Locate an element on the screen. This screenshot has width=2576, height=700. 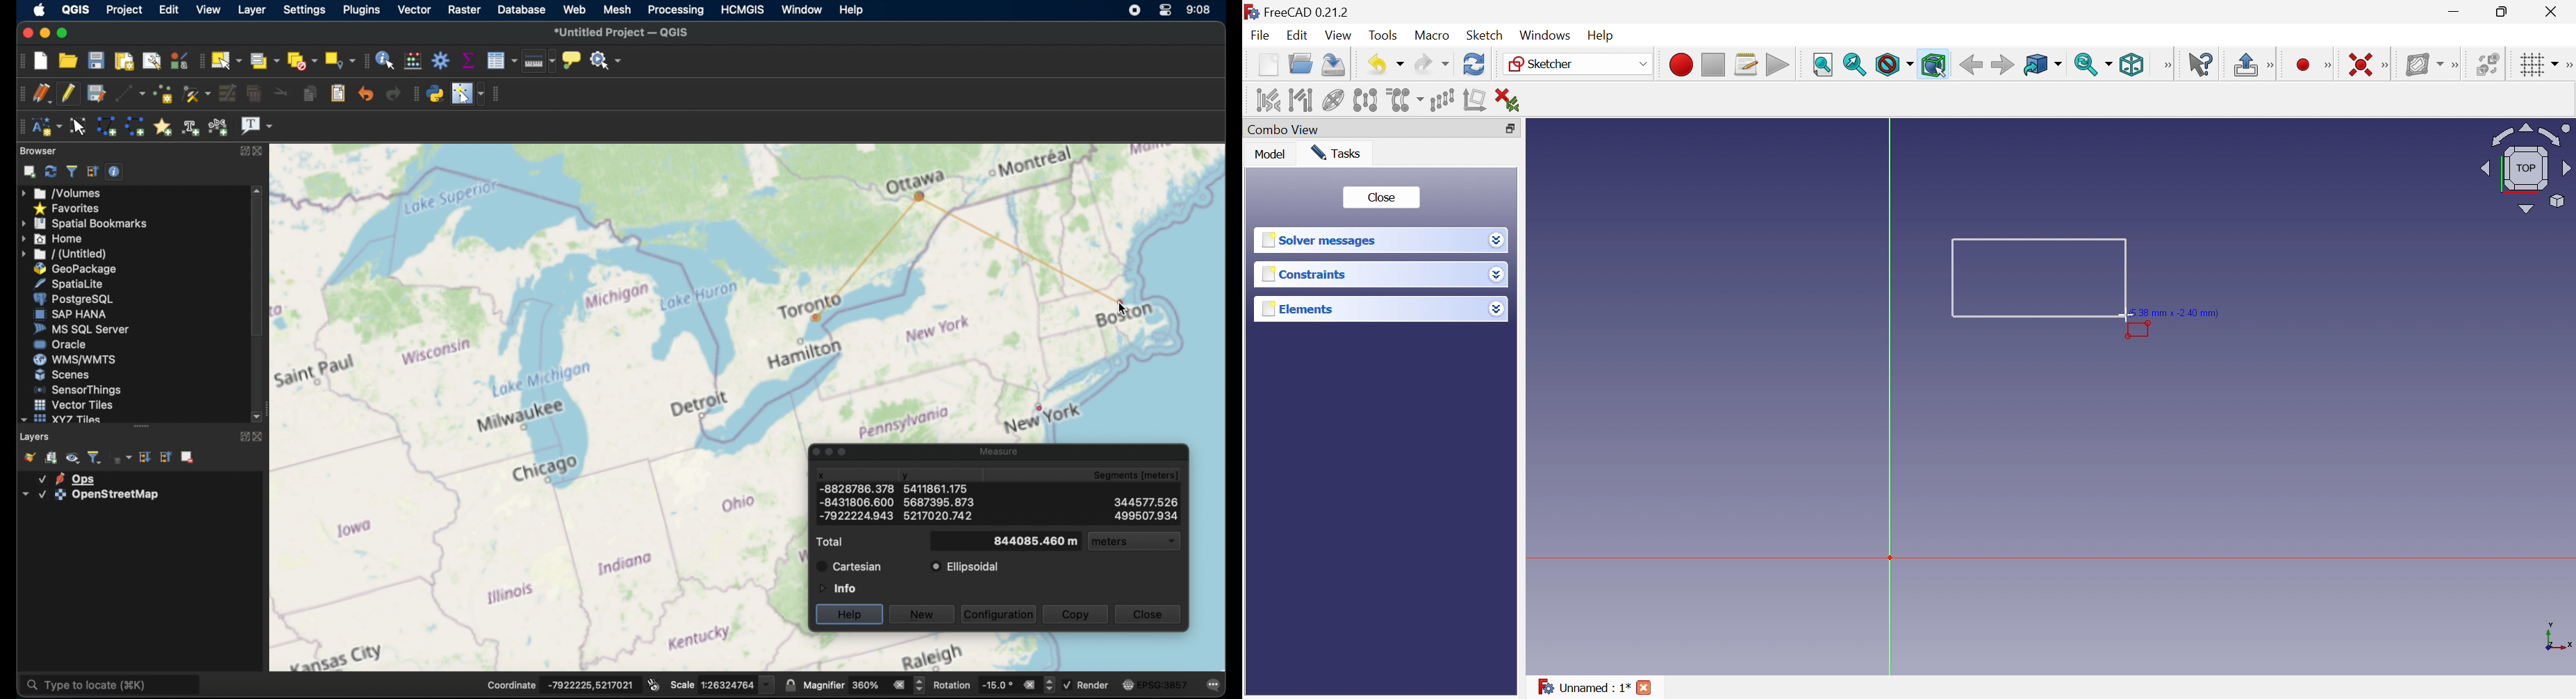
scenes is located at coordinates (61, 375).